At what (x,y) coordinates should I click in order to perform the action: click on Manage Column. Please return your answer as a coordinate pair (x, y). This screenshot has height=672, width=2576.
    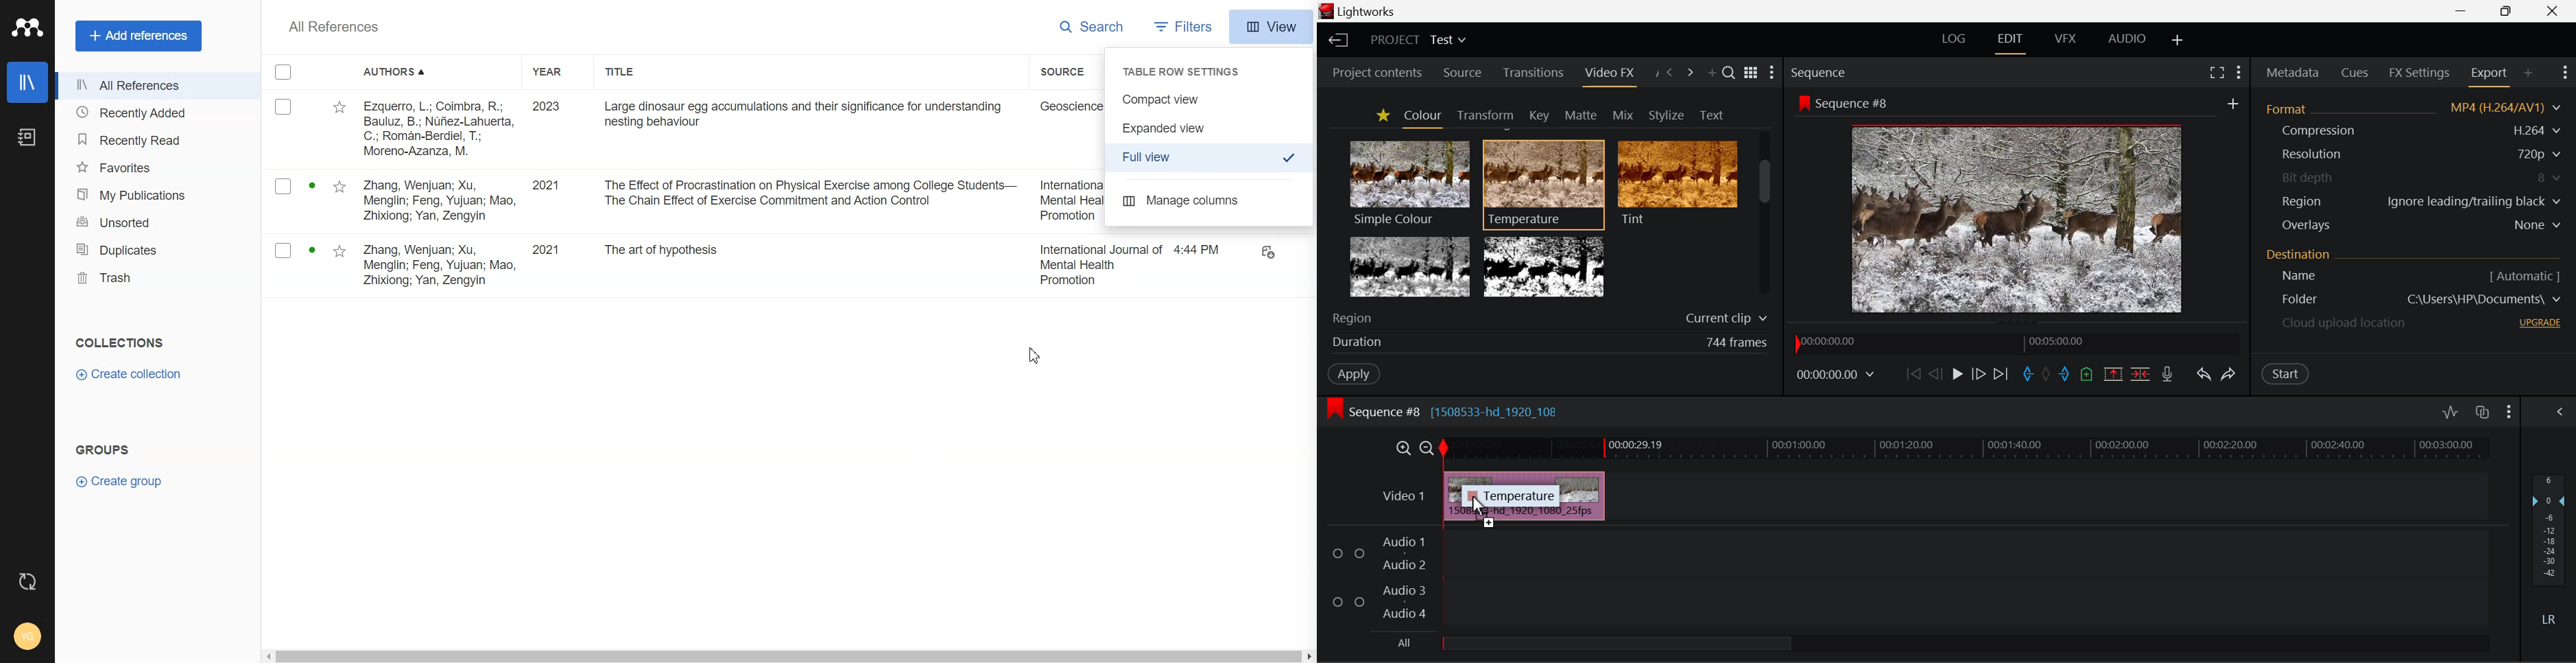
    Looking at the image, I should click on (1210, 201).